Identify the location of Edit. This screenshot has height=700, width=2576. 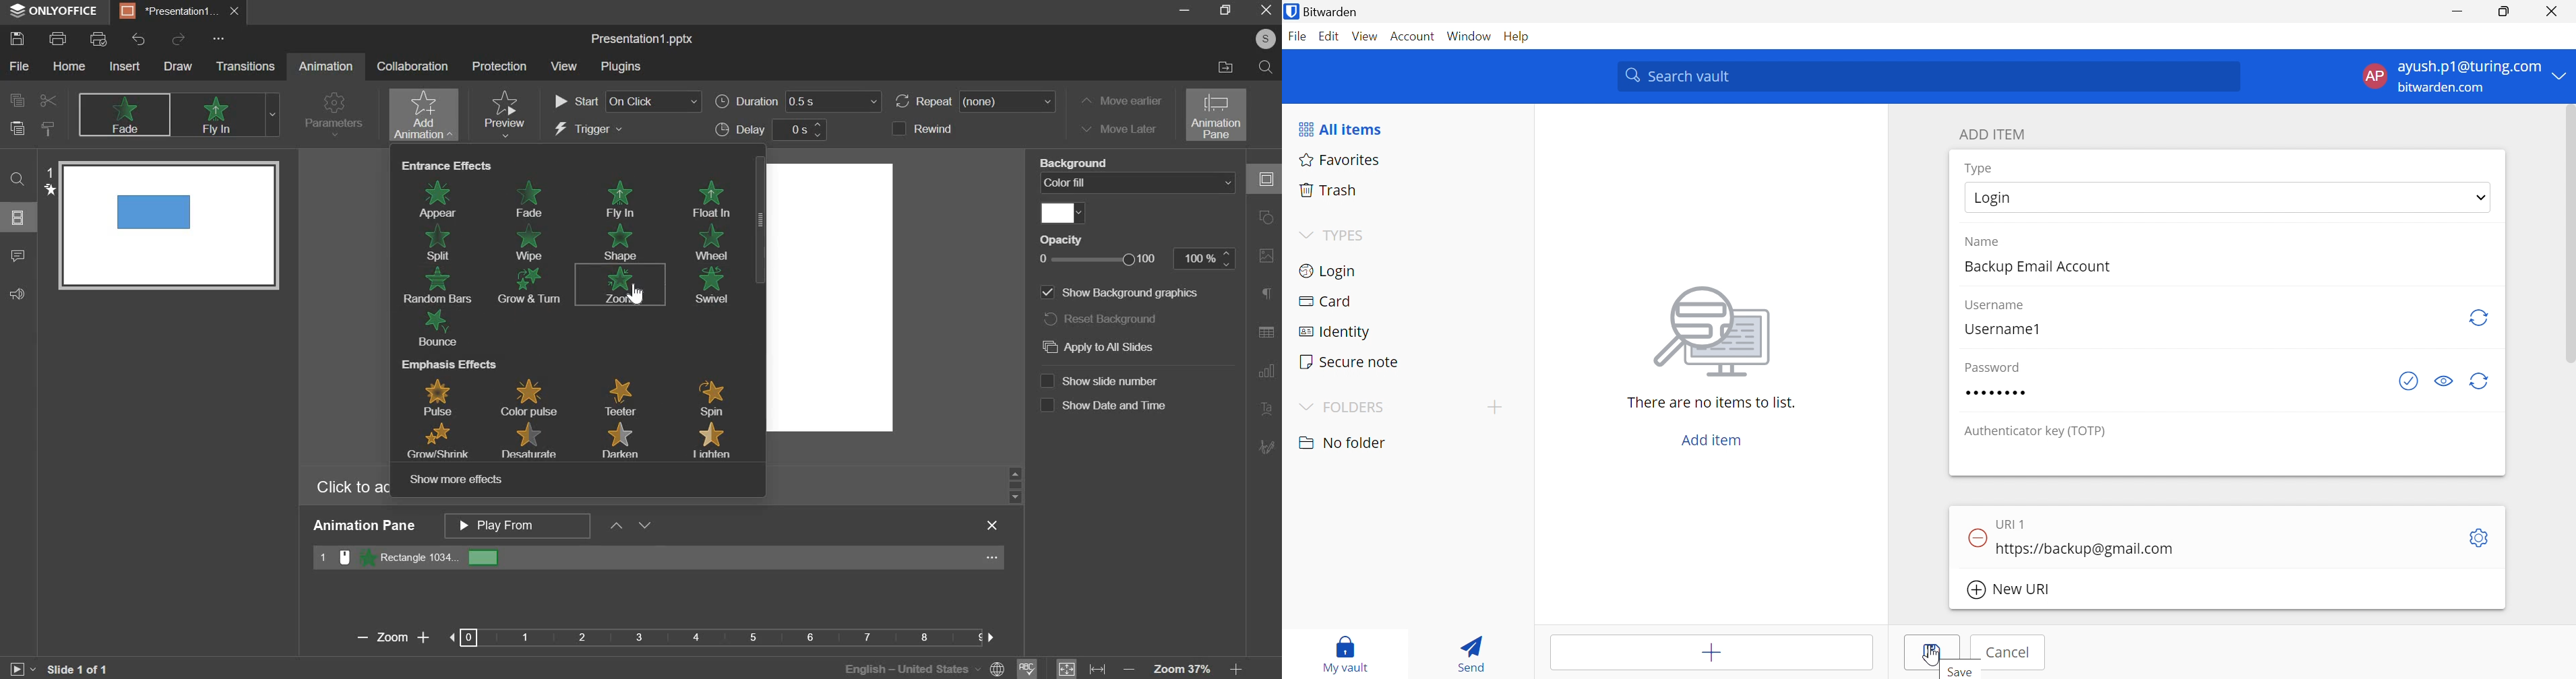
(1329, 36).